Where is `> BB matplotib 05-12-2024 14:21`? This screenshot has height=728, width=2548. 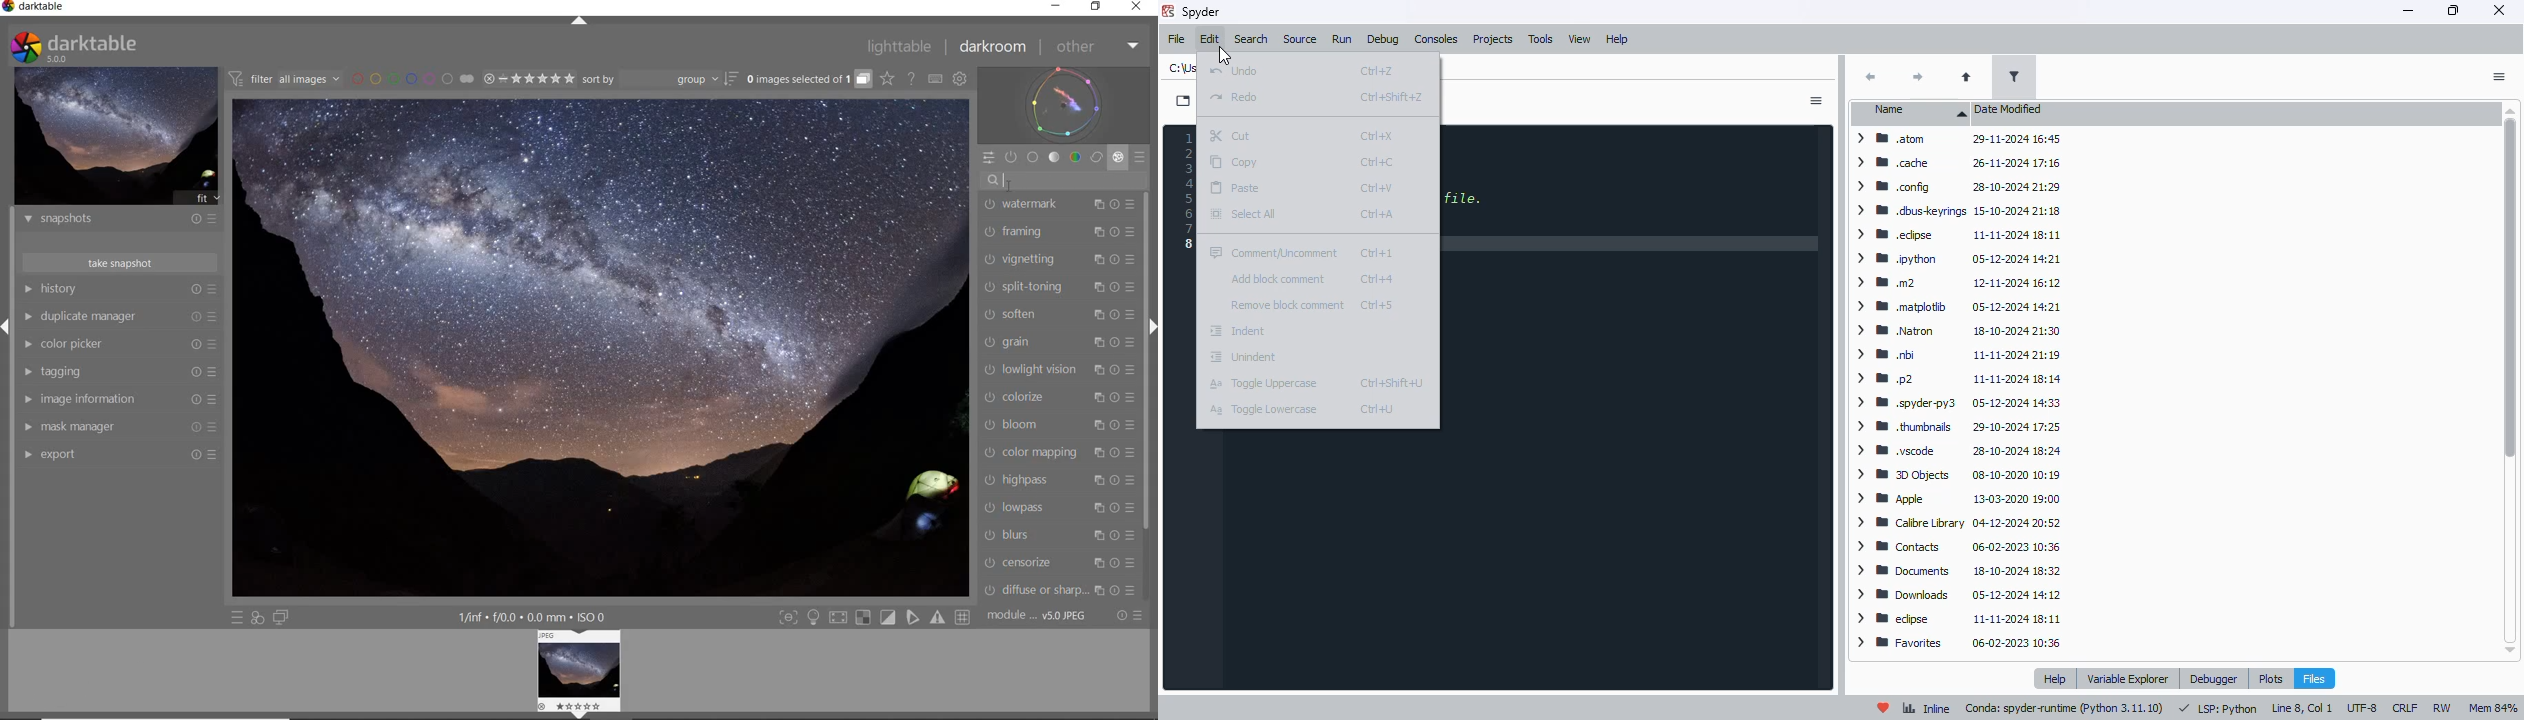
> BB matplotib 05-12-2024 14:21 is located at coordinates (1956, 306).